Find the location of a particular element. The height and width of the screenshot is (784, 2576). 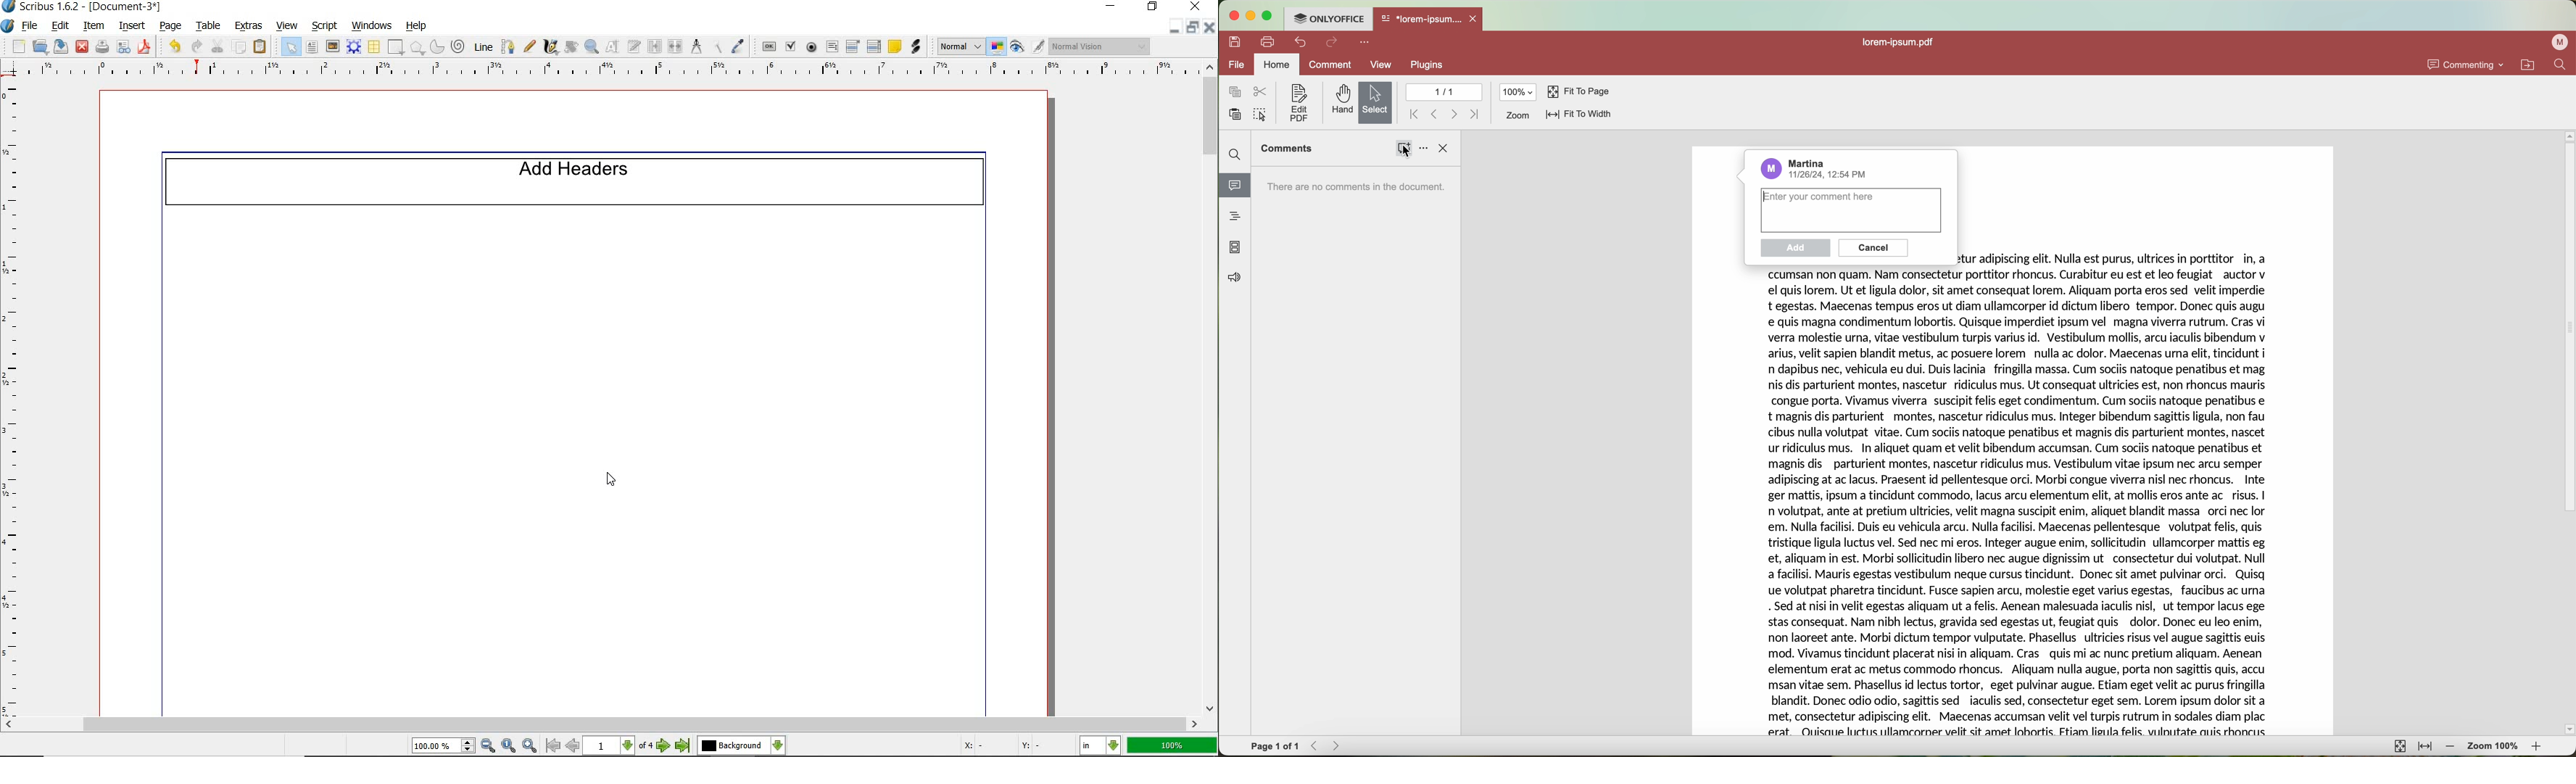

redo is located at coordinates (196, 47).